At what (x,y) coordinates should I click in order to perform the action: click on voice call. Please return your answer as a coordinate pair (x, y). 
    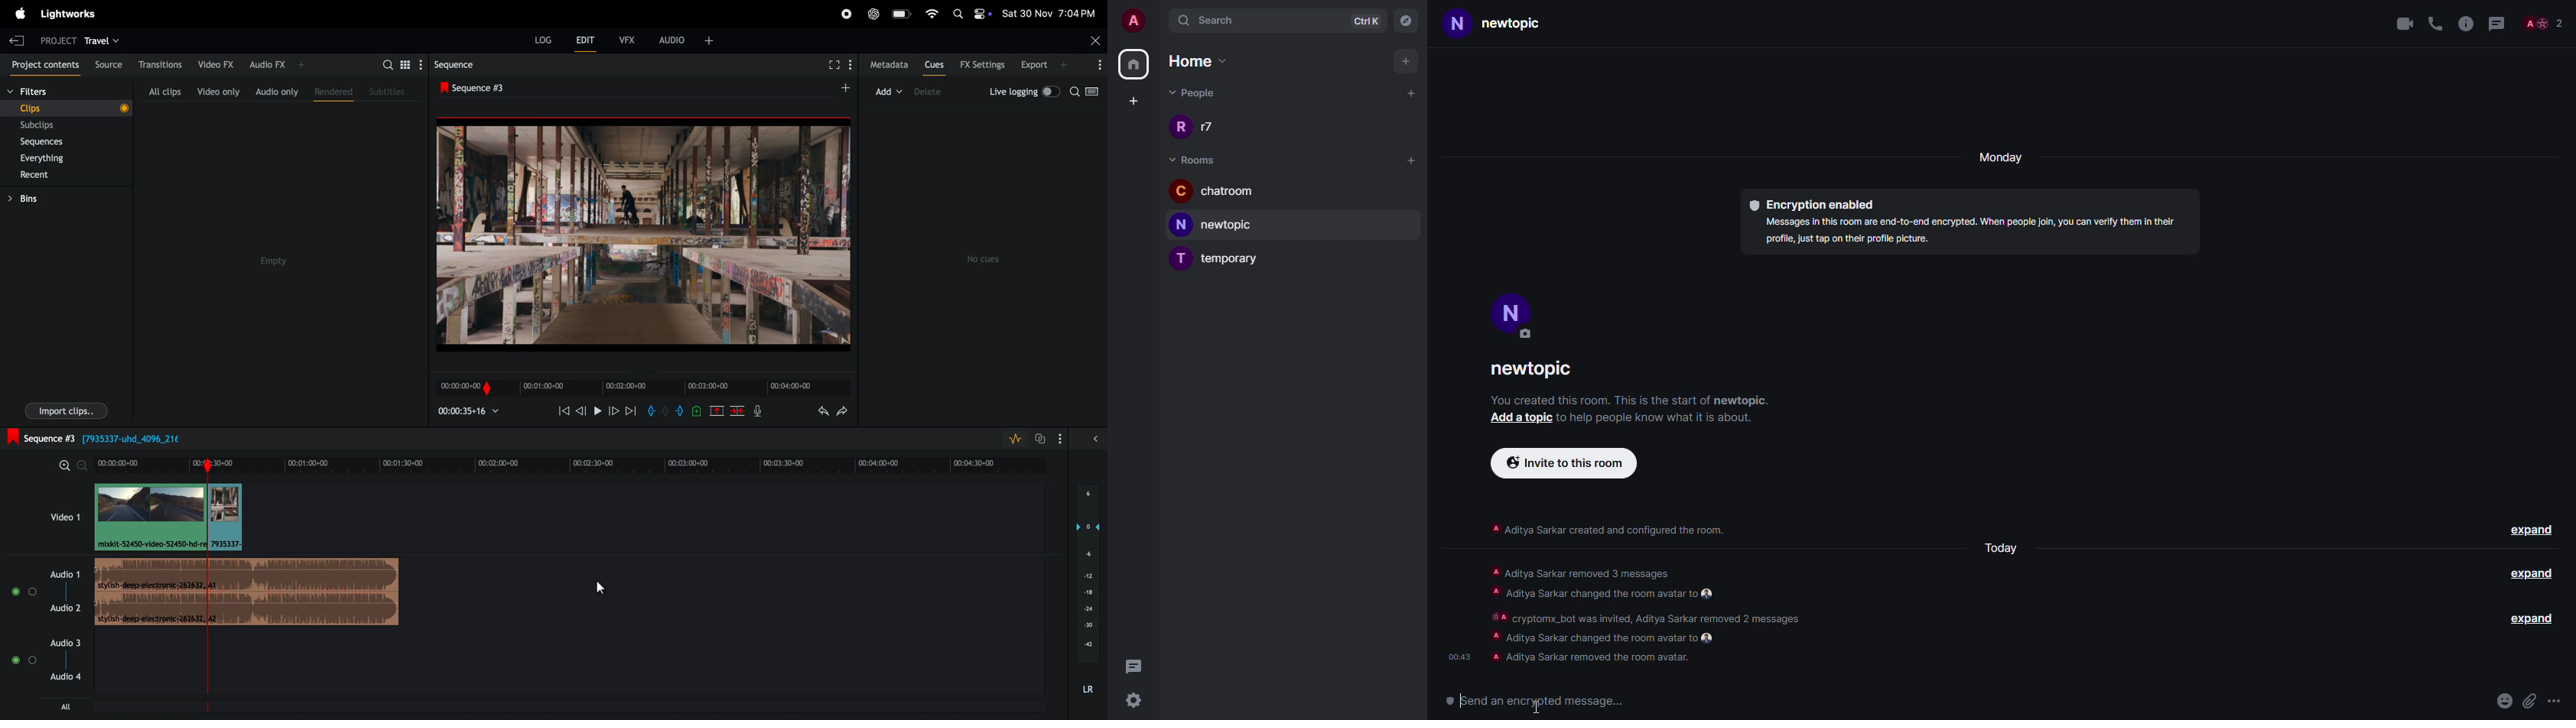
    Looking at the image, I should click on (2435, 21).